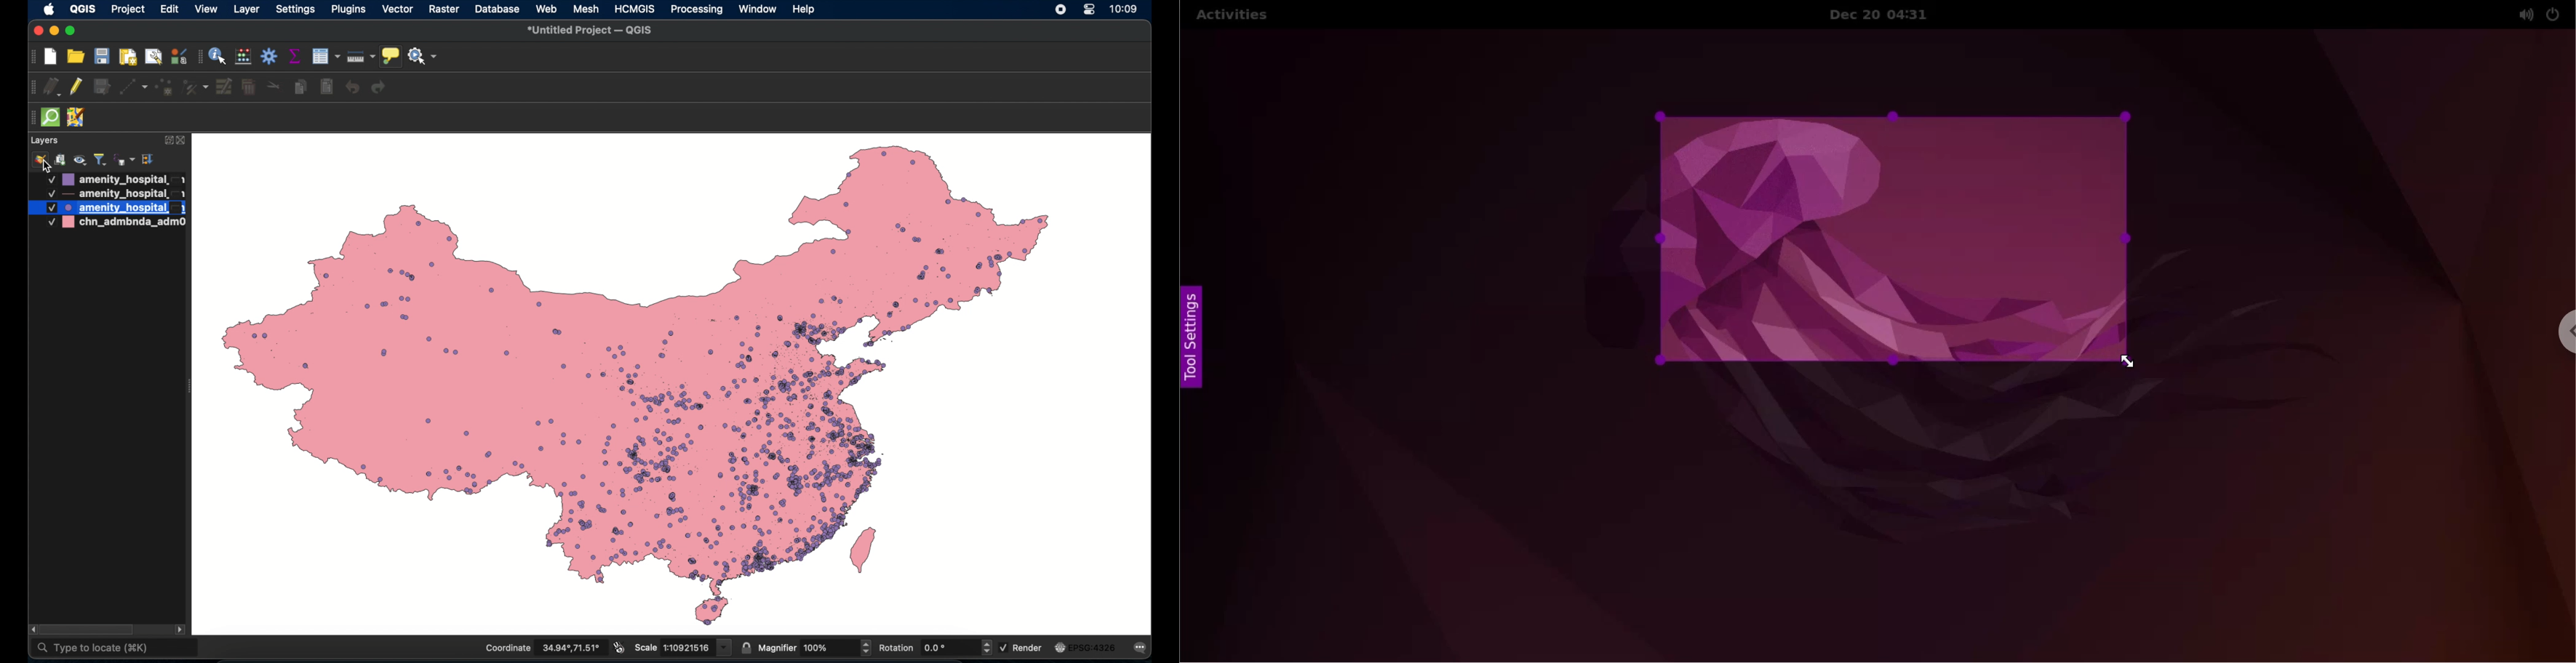 The height and width of the screenshot is (672, 2576). I want to click on save project, so click(103, 58).